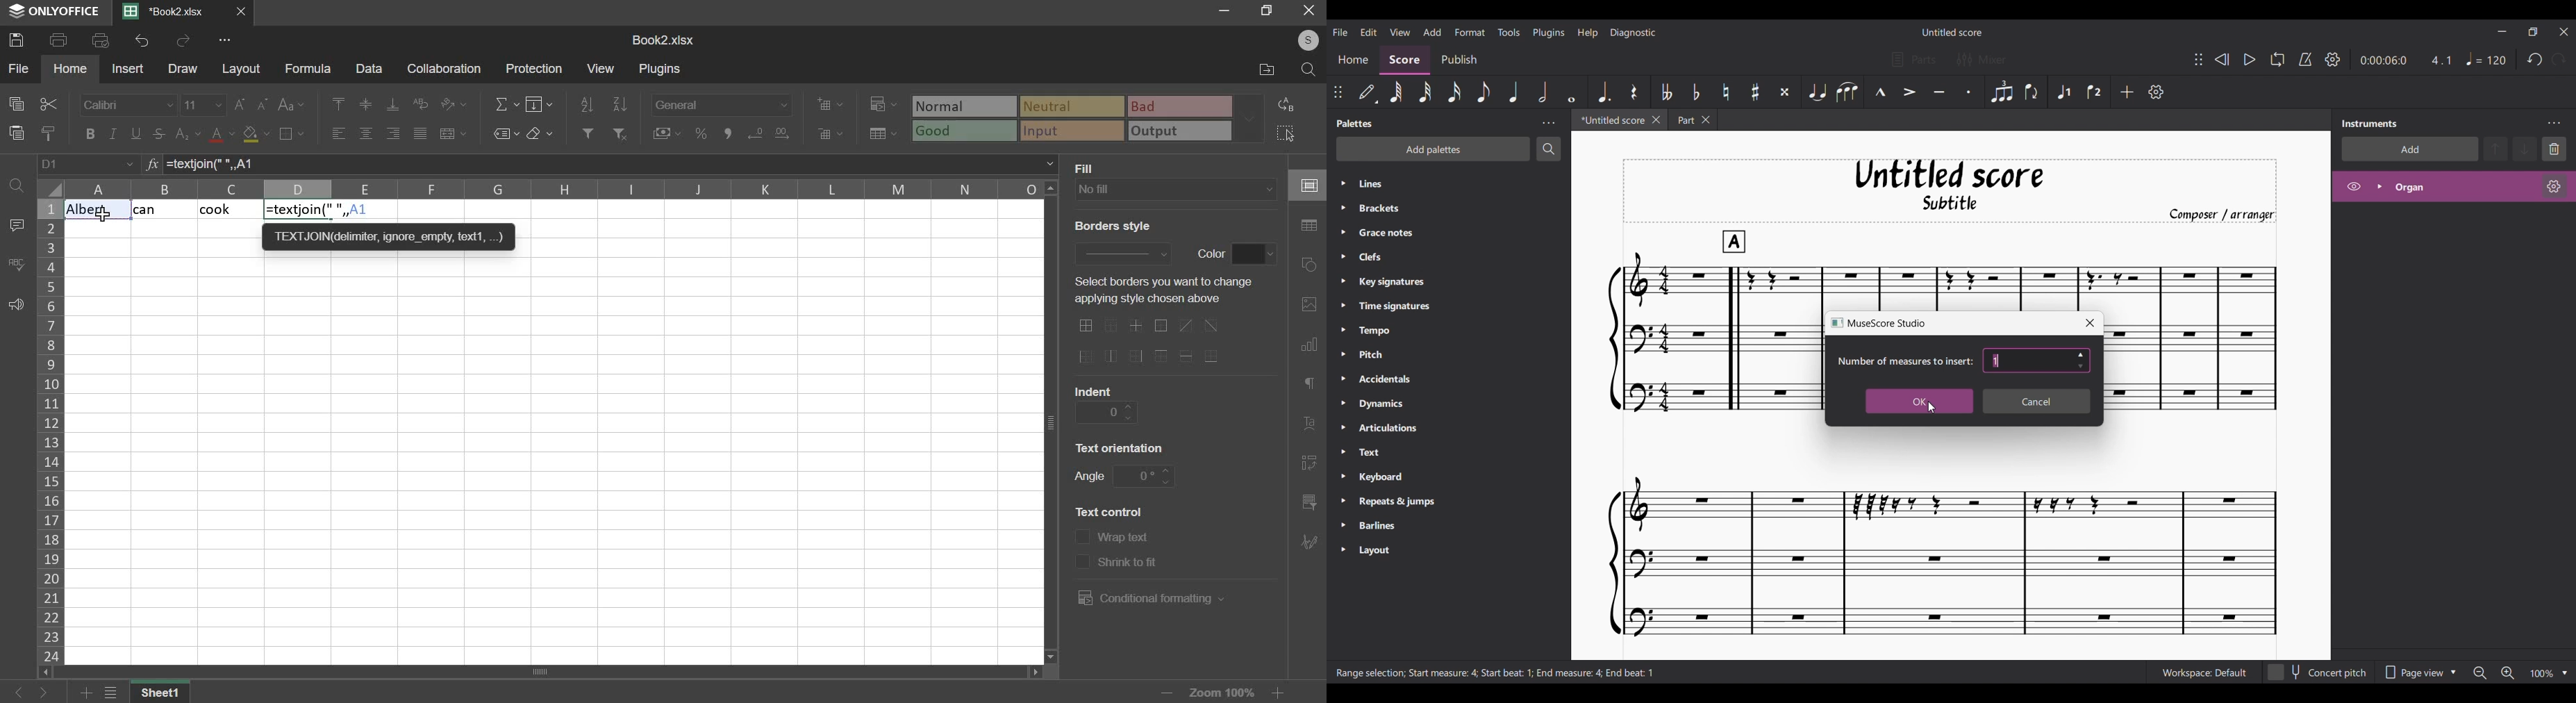 Image resolution: width=2576 pixels, height=728 pixels. What do you see at coordinates (1543, 92) in the screenshot?
I see `Half note` at bounding box center [1543, 92].